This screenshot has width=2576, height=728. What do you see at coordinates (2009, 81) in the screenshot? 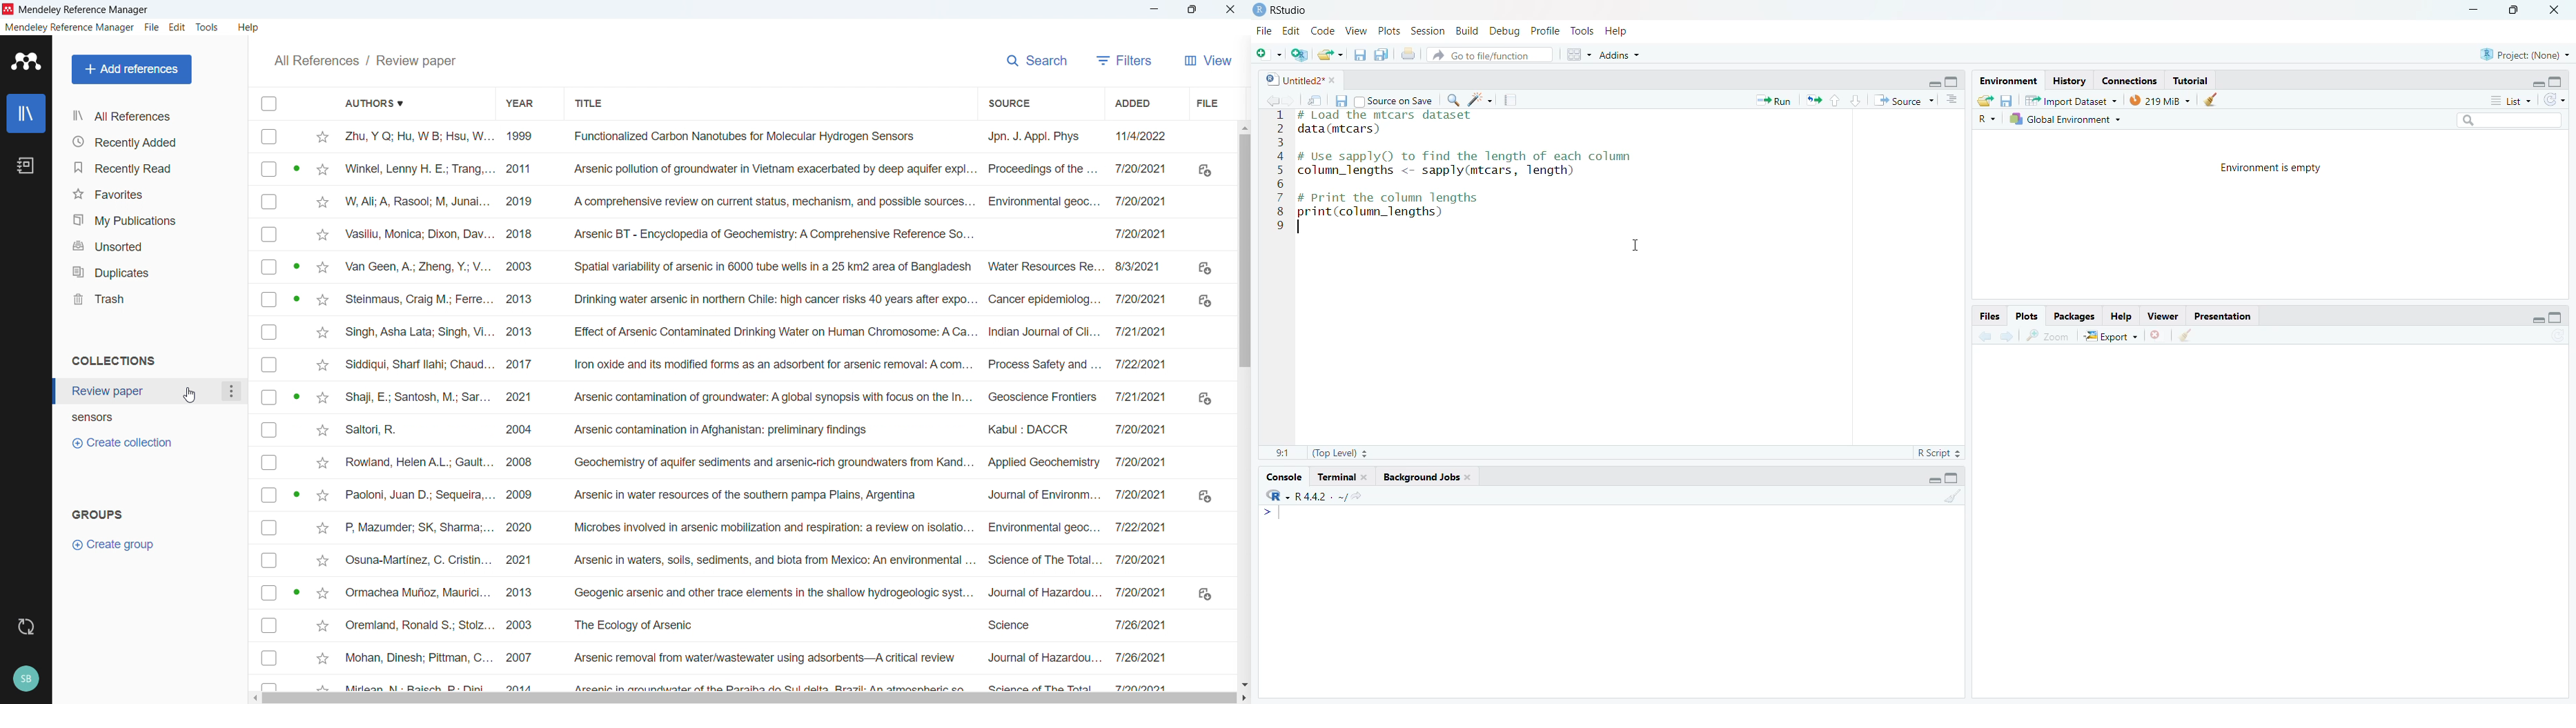
I see `Environment` at bounding box center [2009, 81].